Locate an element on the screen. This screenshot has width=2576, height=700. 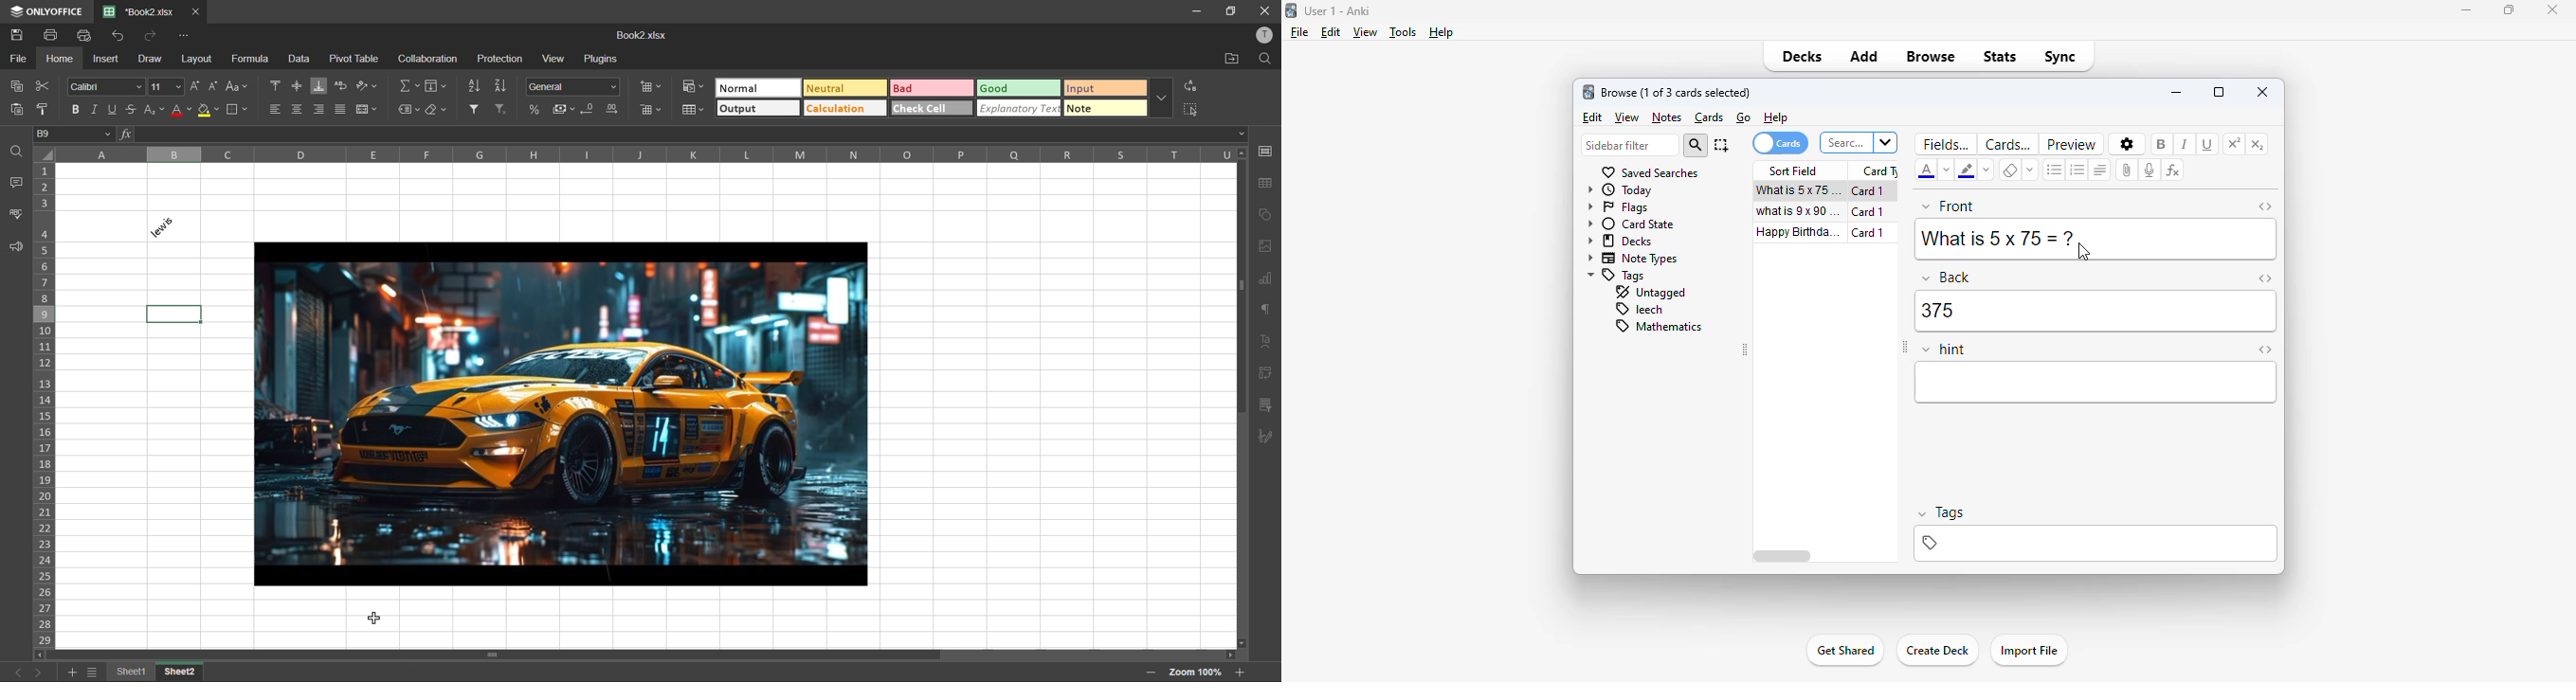
merge and center is located at coordinates (368, 109).